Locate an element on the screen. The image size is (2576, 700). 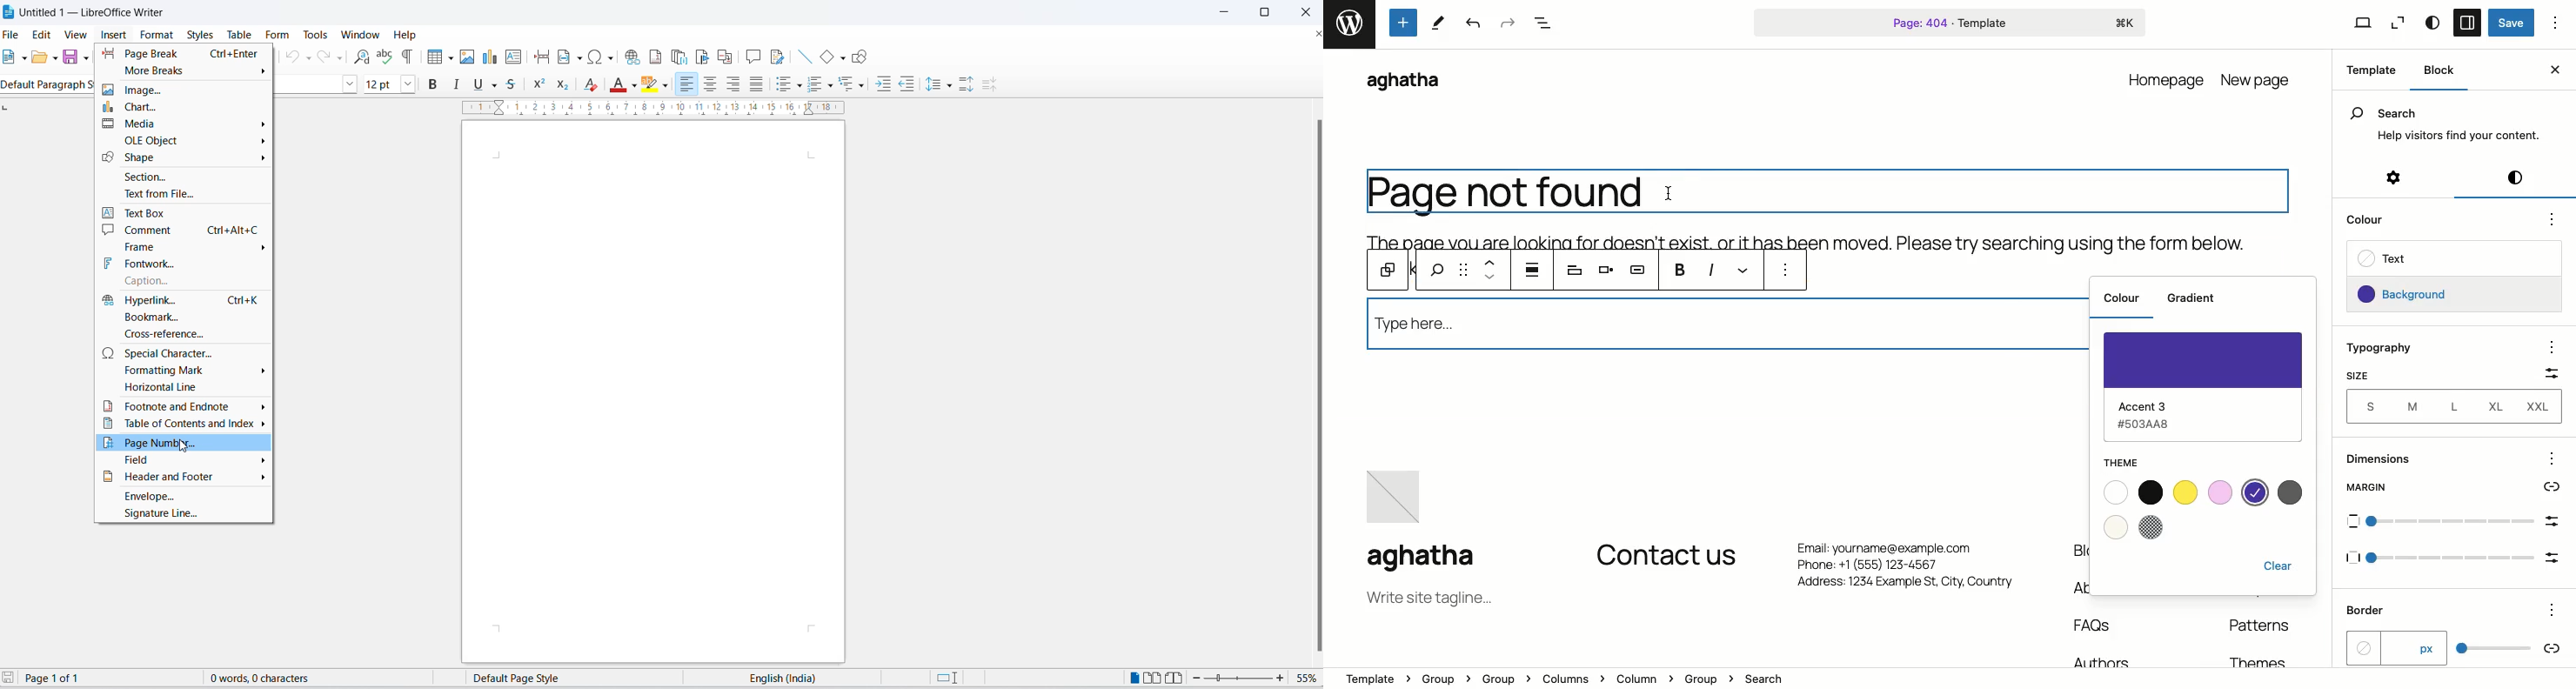
scale is located at coordinates (2457, 558).